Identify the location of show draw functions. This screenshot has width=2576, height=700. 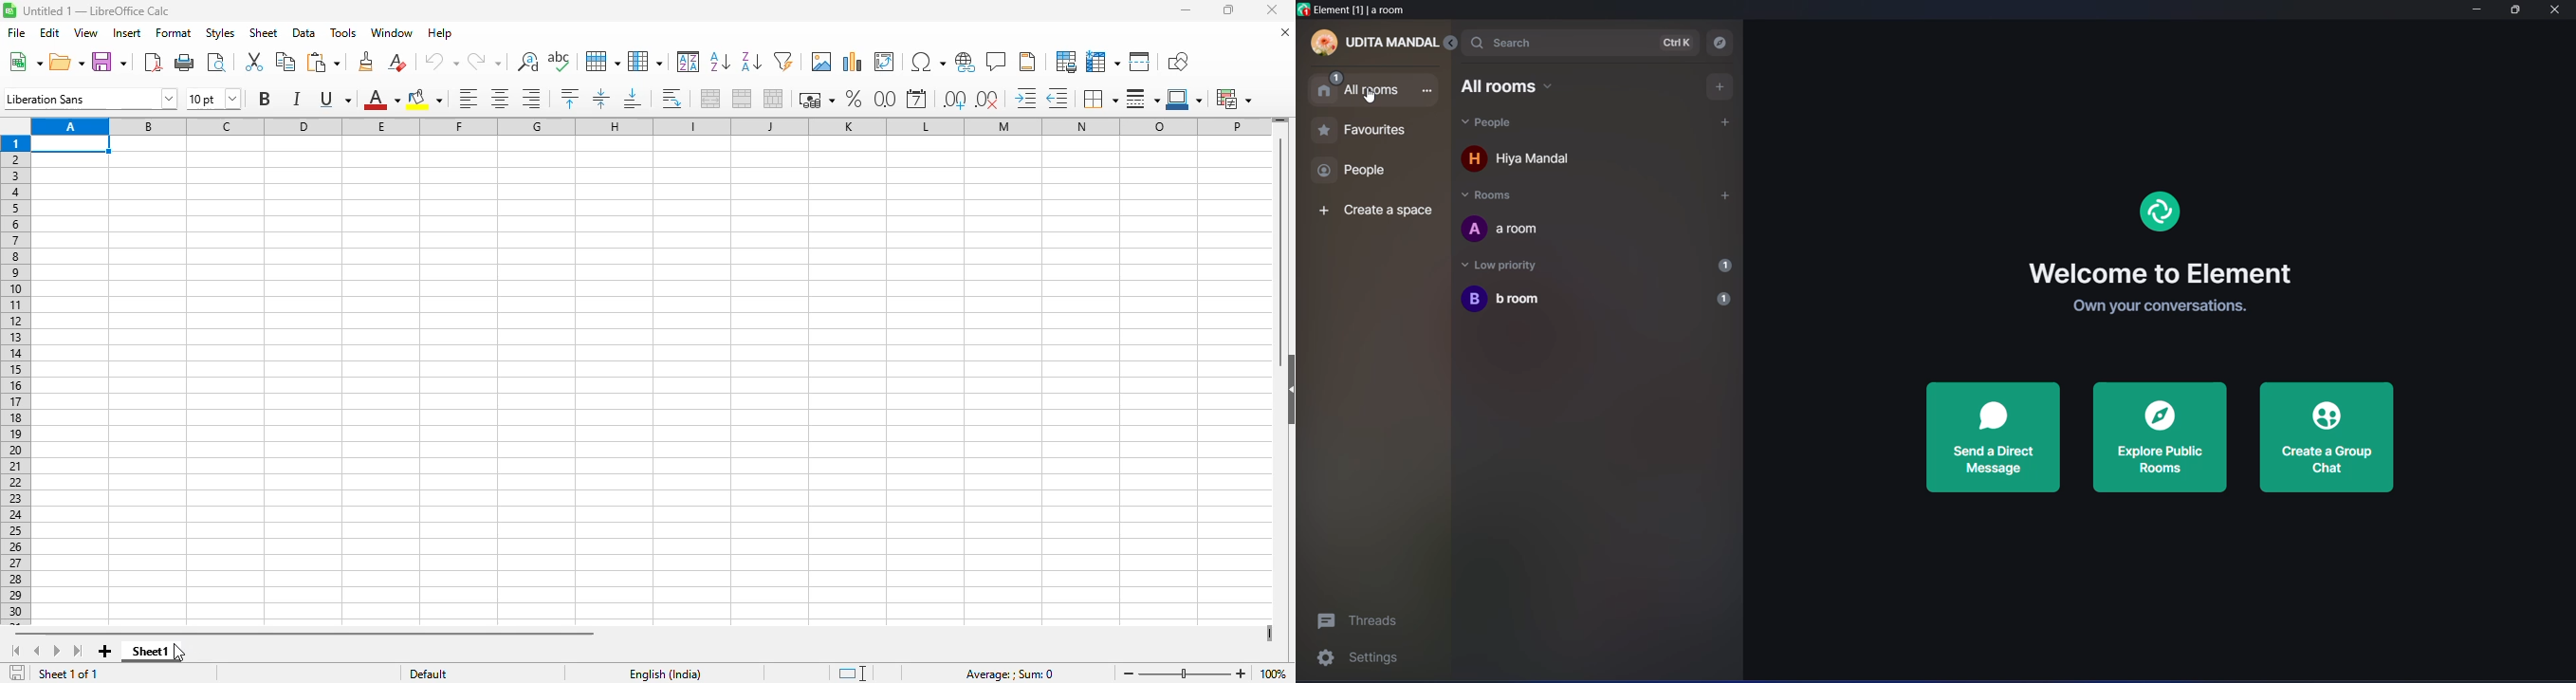
(1176, 61).